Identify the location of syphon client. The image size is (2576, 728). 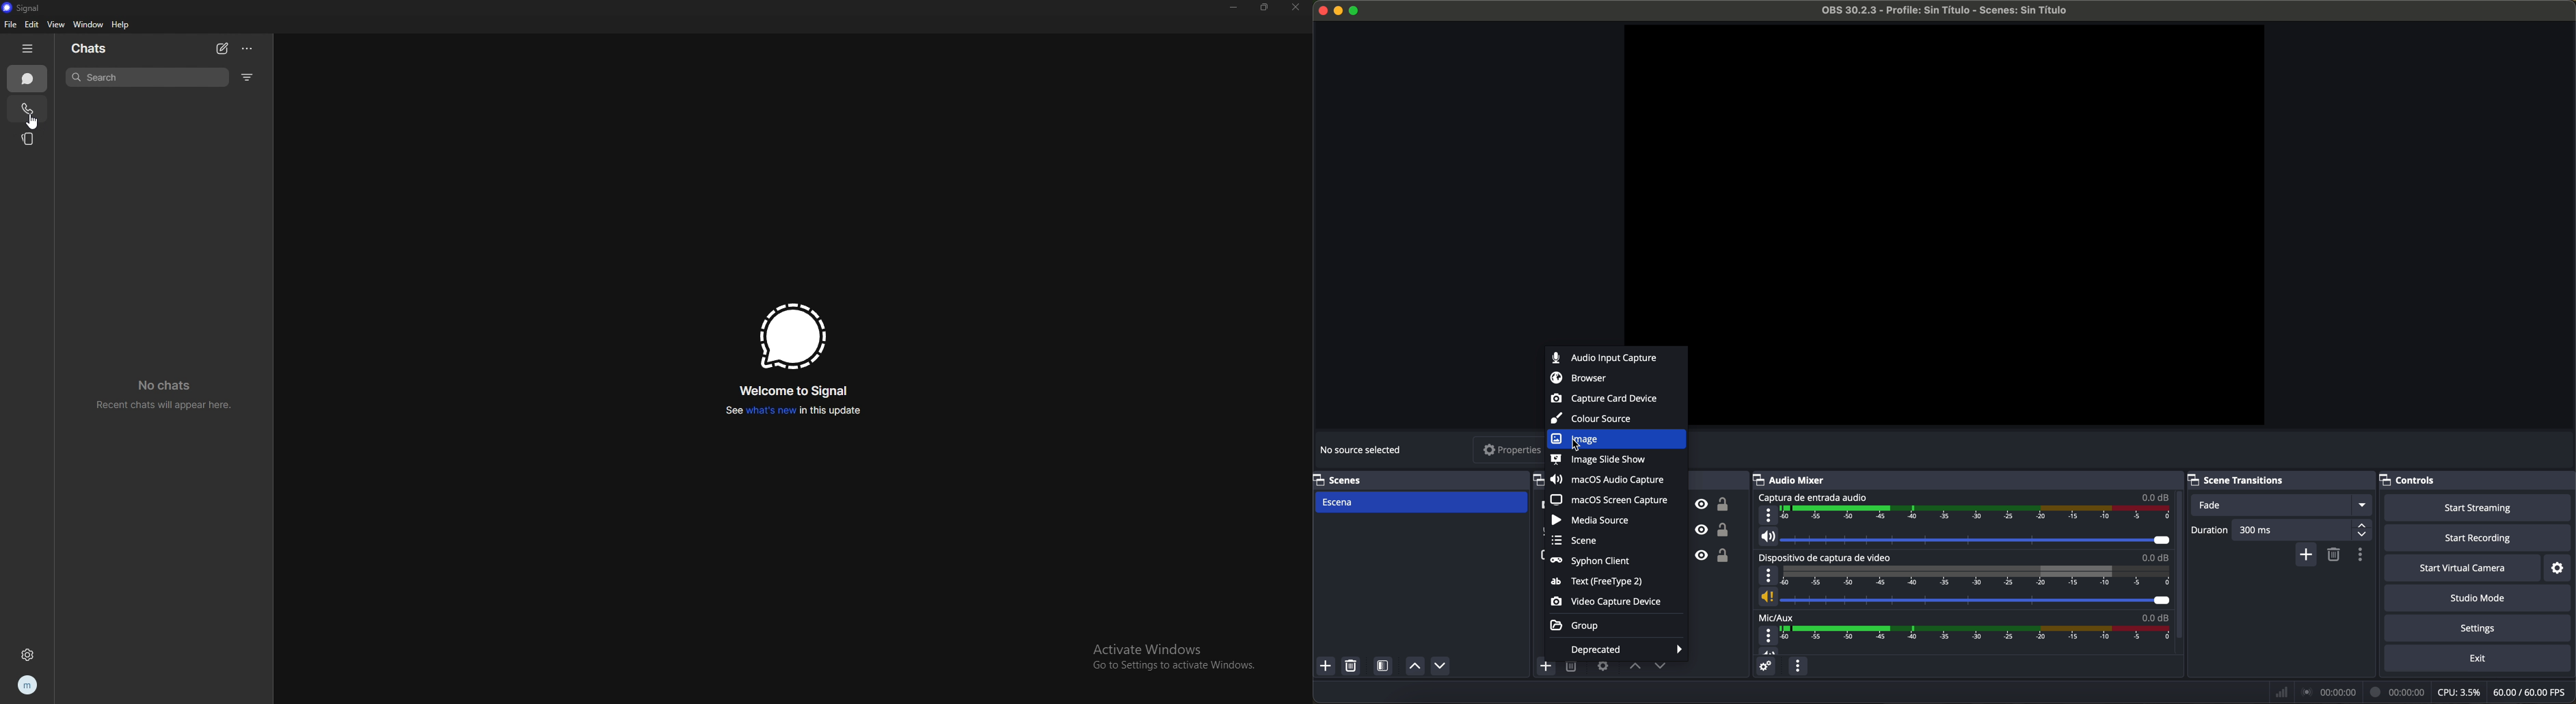
(1591, 562).